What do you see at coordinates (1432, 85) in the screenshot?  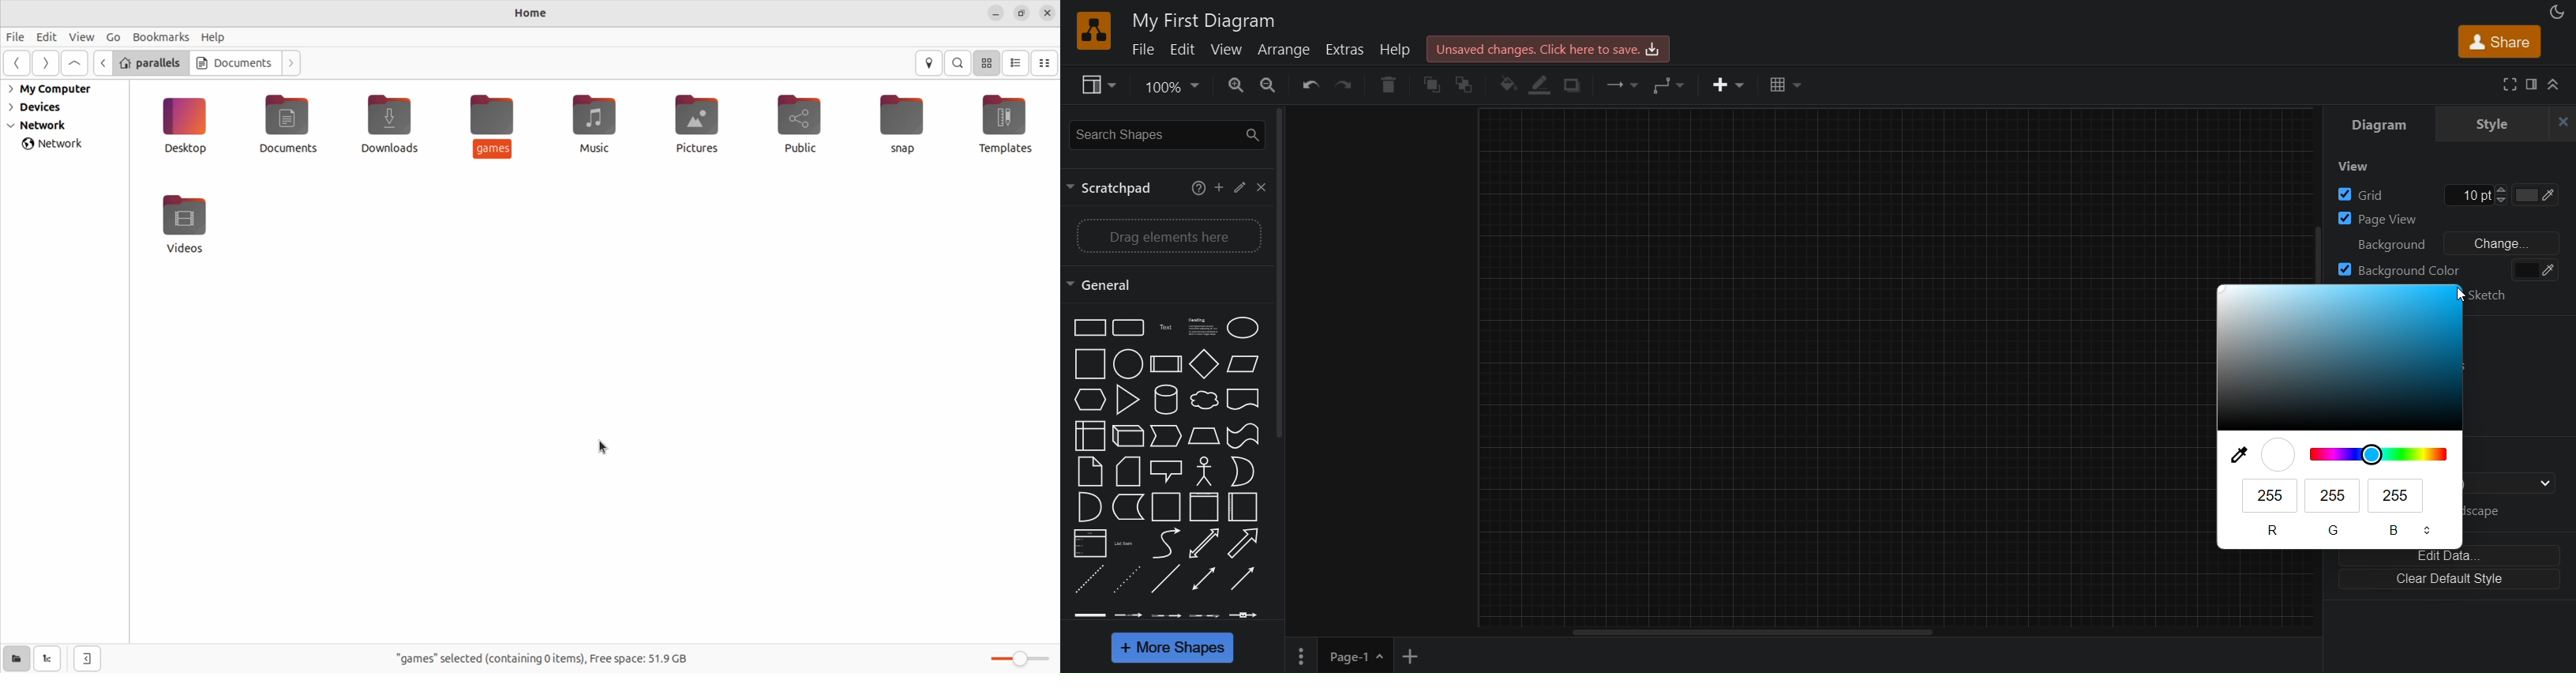 I see `to front ` at bounding box center [1432, 85].